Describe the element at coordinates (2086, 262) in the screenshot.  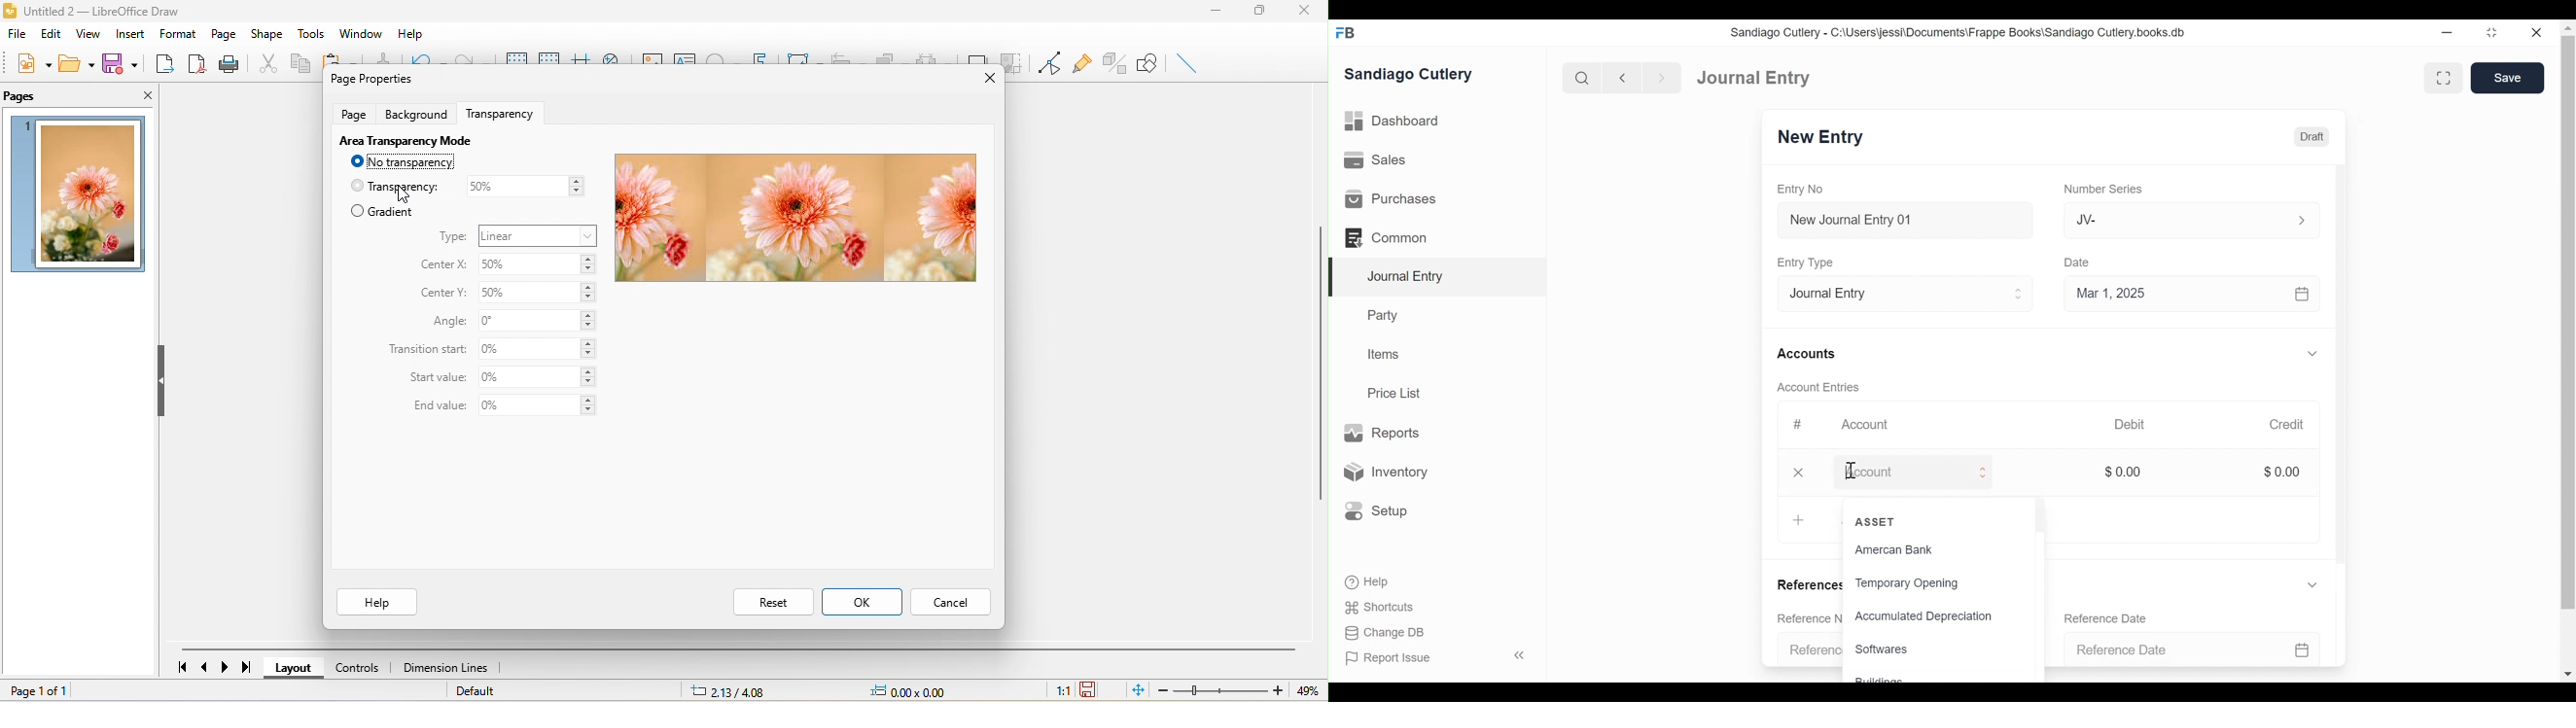
I see `Date` at that location.